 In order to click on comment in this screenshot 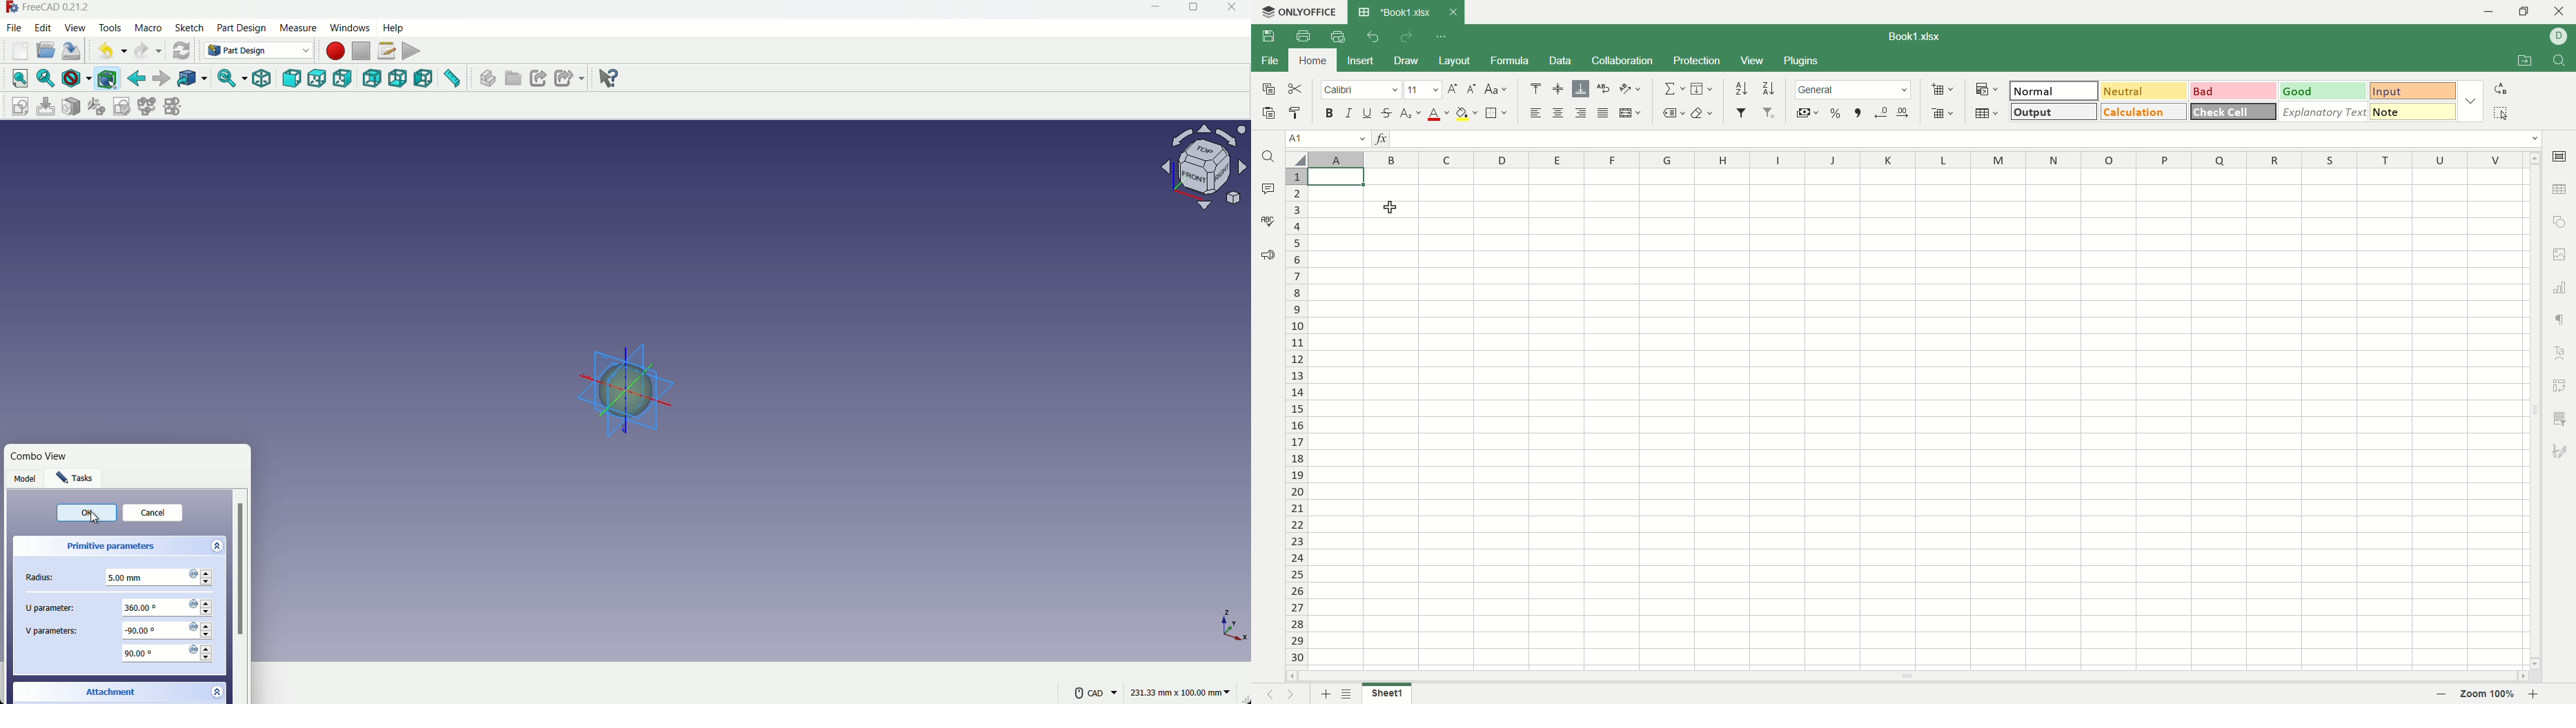, I will do `click(1264, 187)`.